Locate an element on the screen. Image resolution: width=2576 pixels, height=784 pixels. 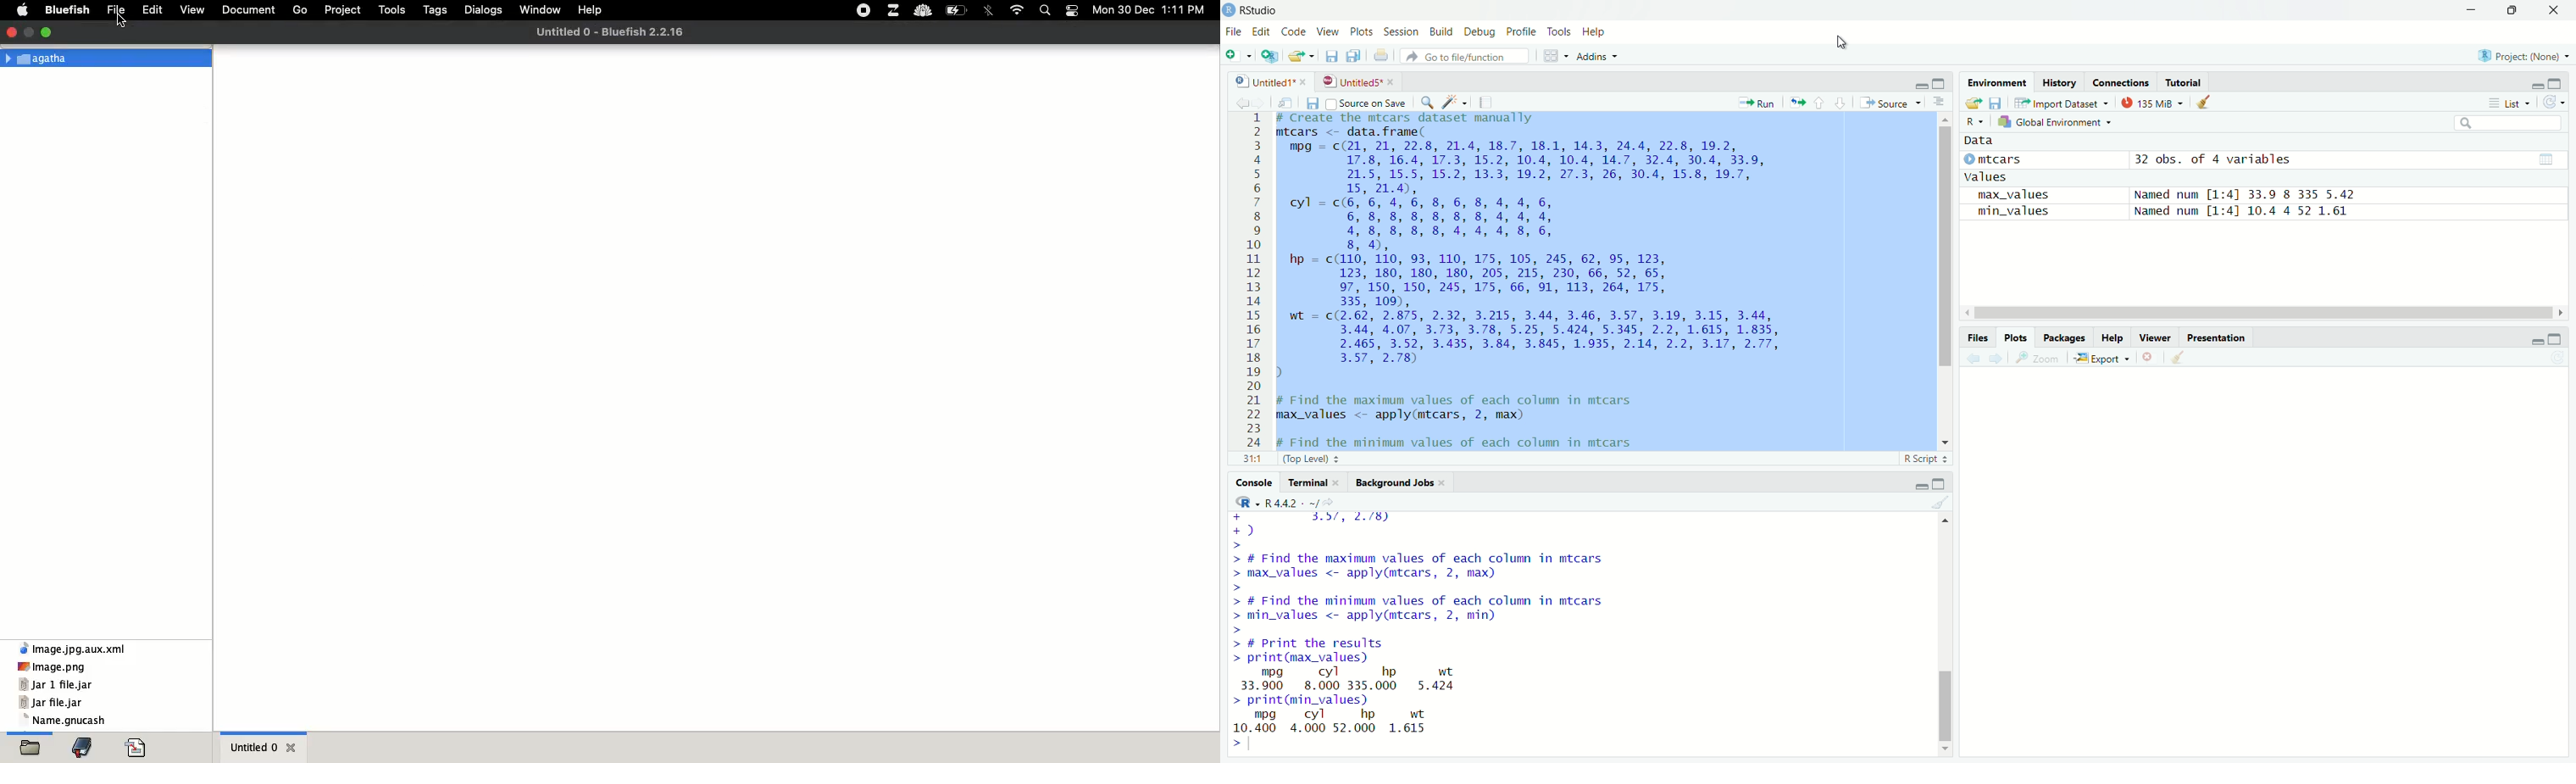
image.png is located at coordinates (53, 666).